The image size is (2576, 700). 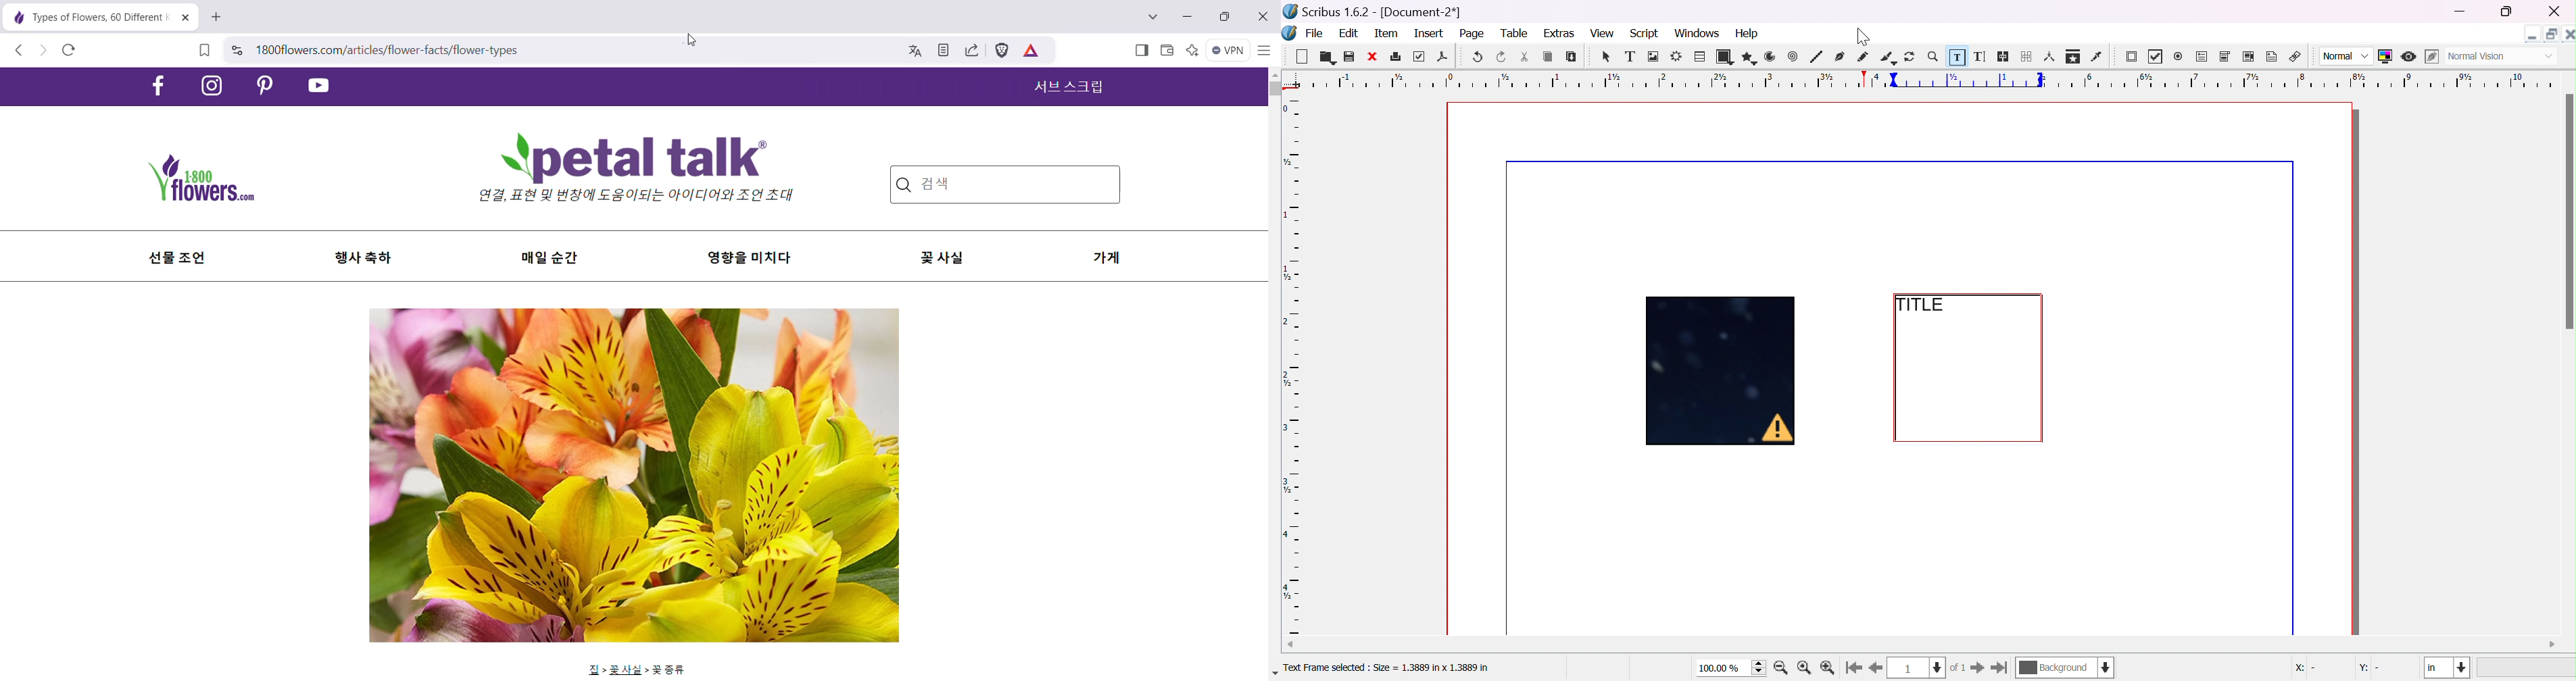 I want to click on polygon, so click(x=1748, y=57).